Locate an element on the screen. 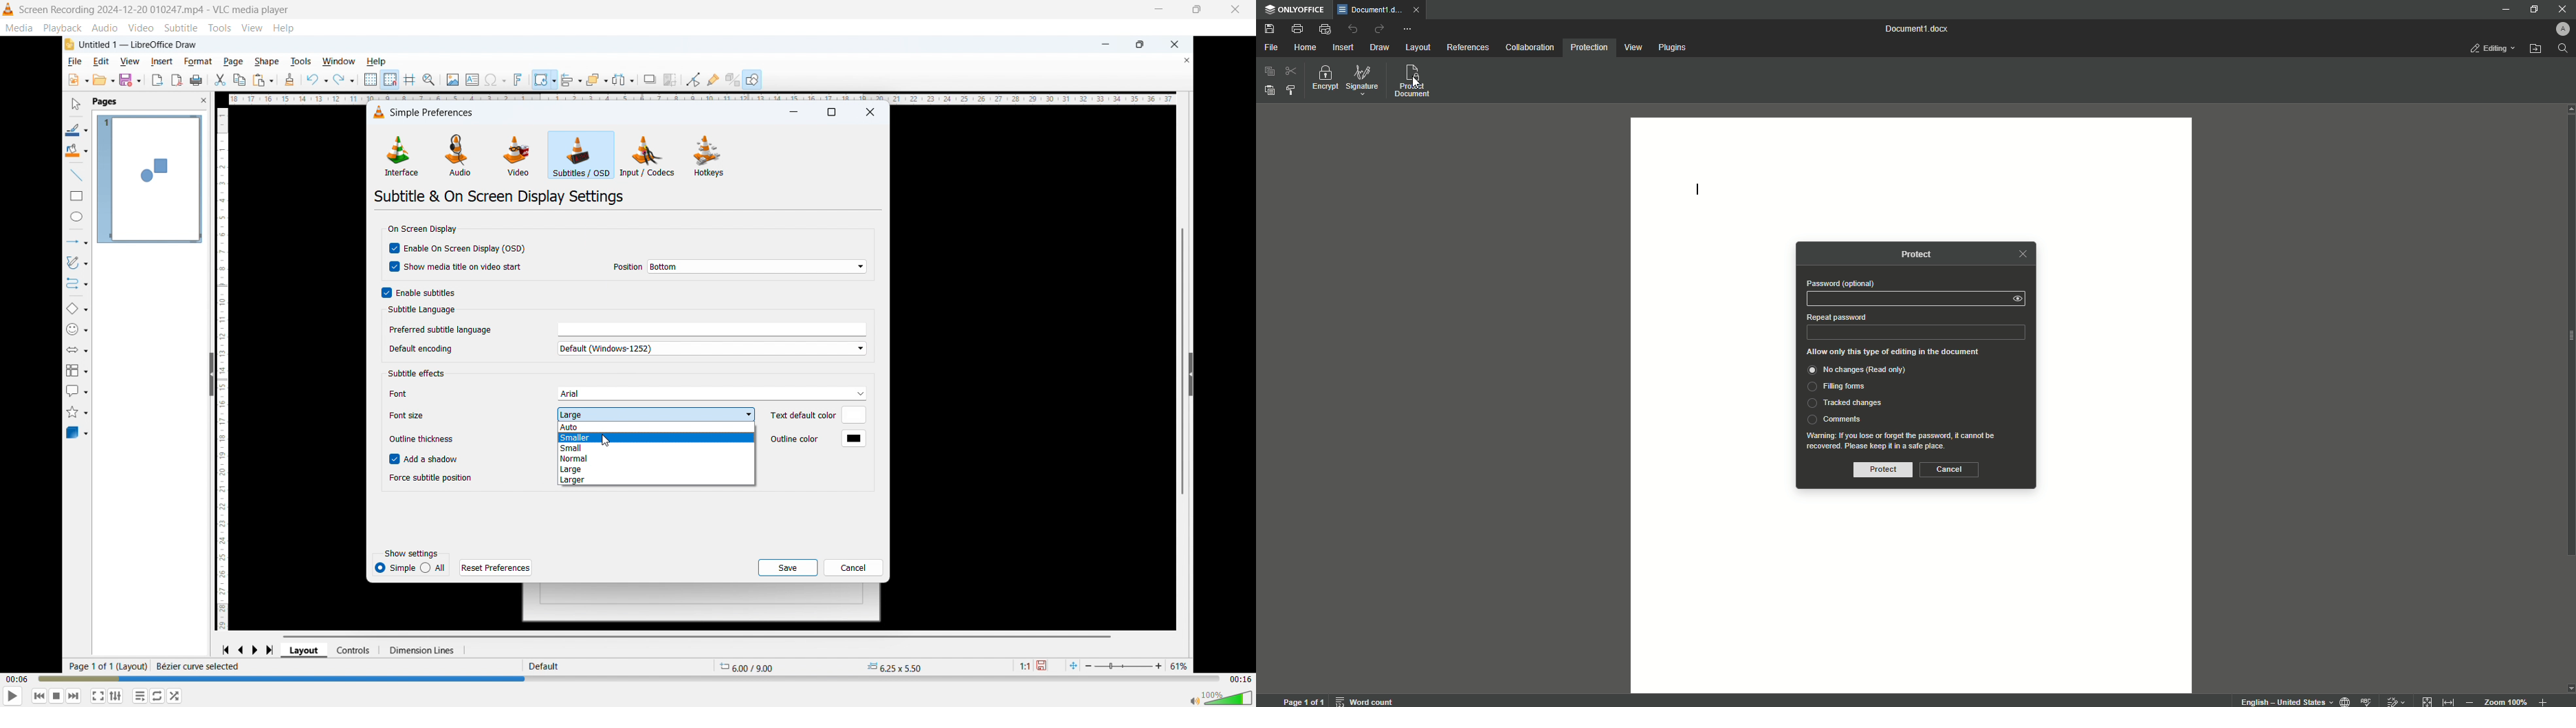  Enable on screen display  is located at coordinates (456, 247).